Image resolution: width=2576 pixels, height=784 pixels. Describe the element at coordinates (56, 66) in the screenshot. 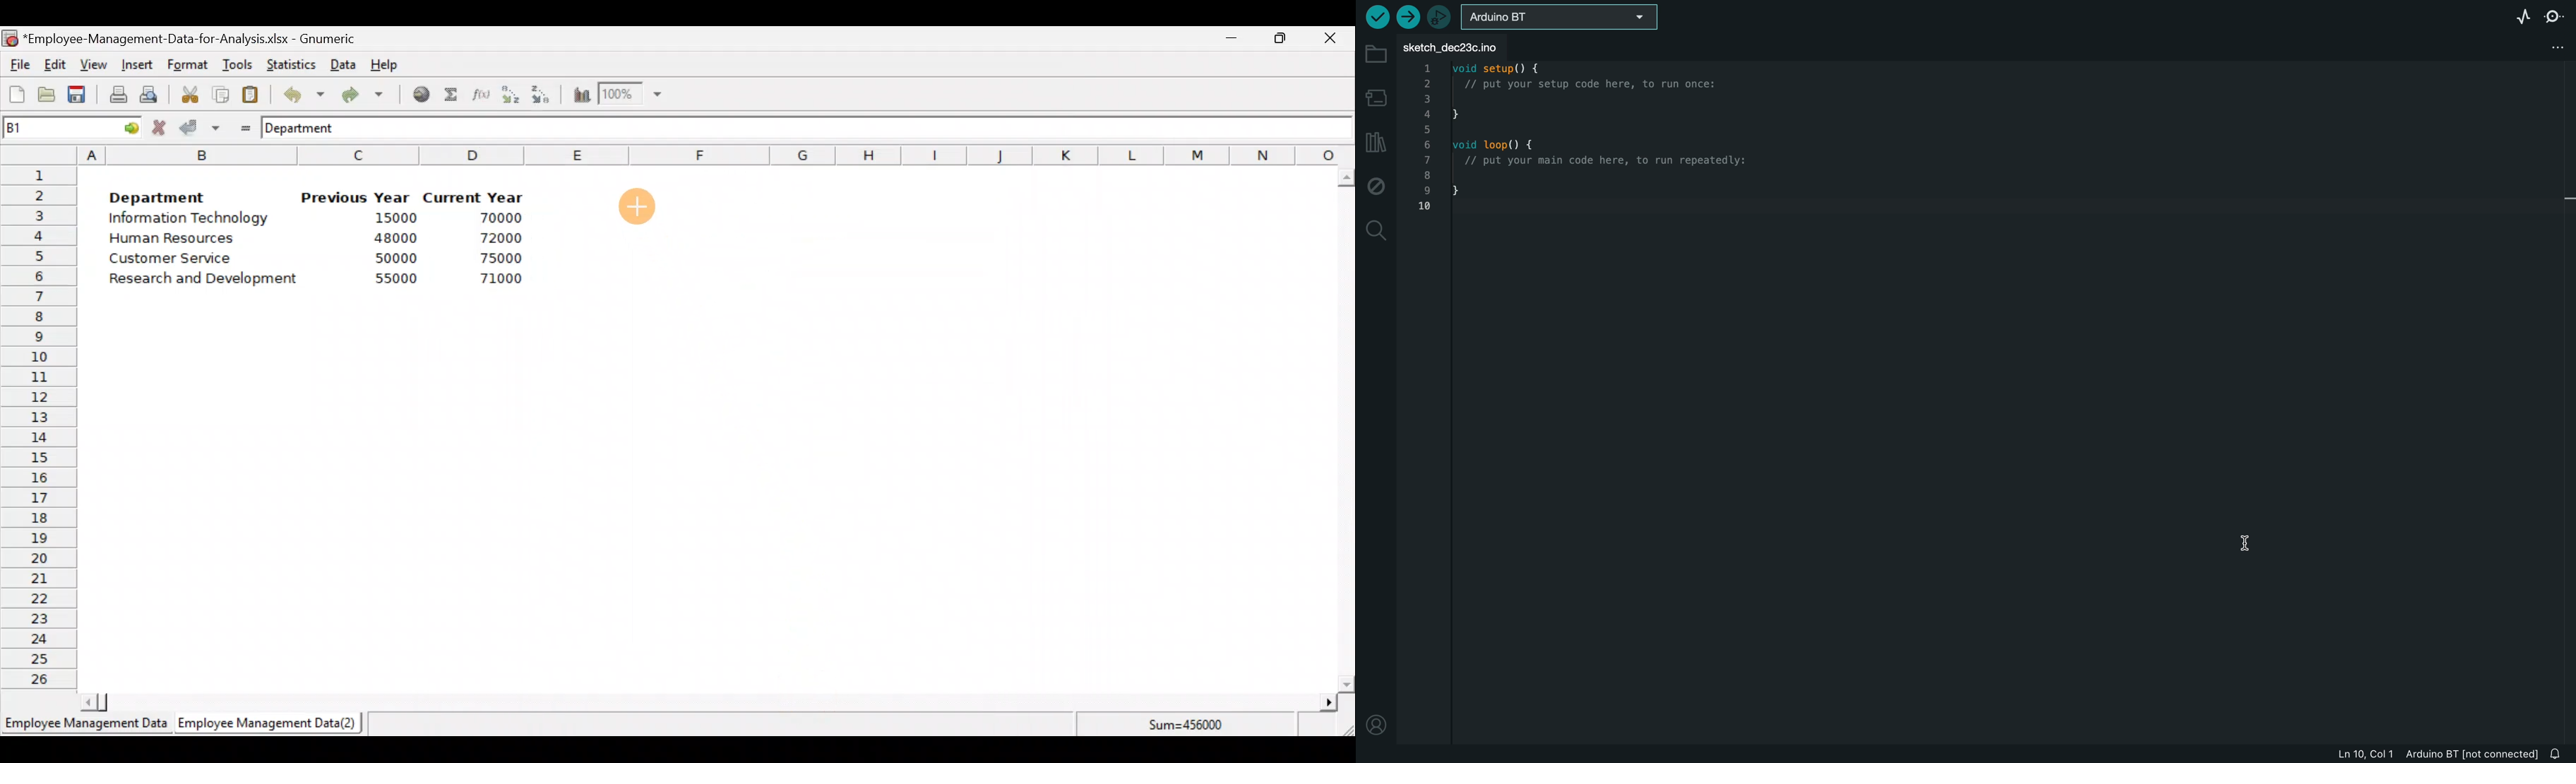

I see `Edit` at that location.